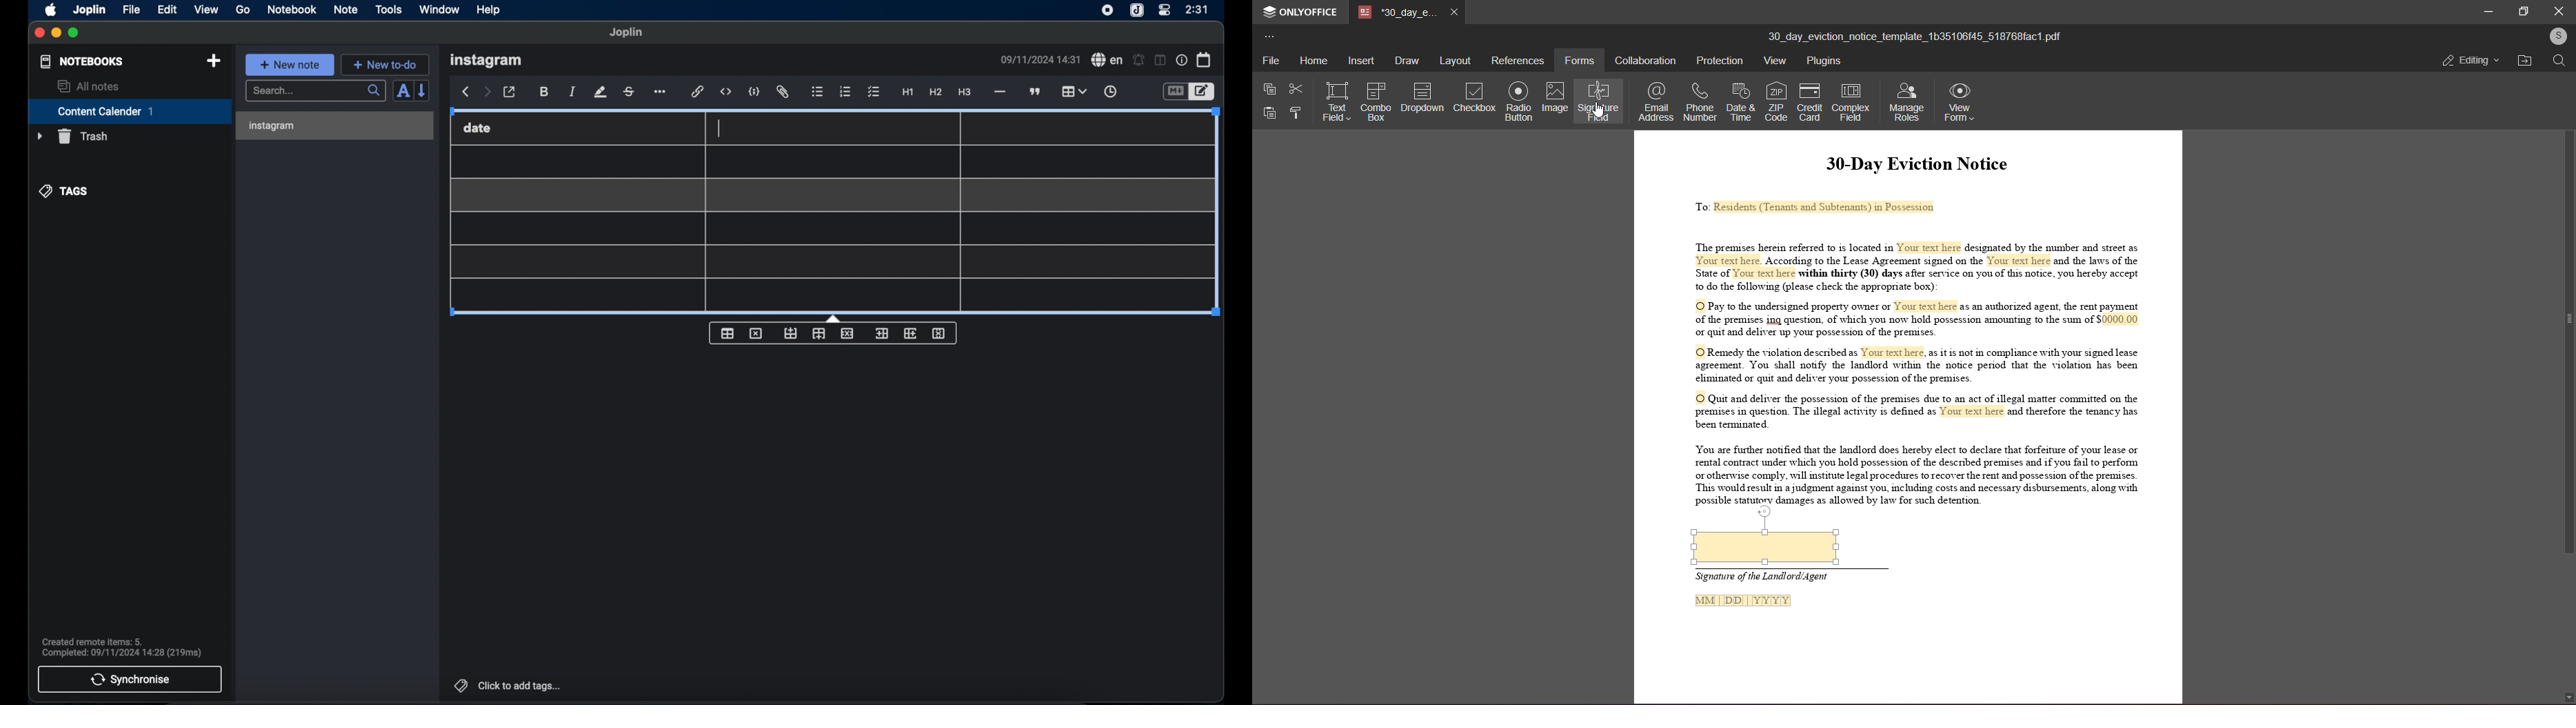 The image size is (2576, 728). Describe the element at coordinates (89, 10) in the screenshot. I see `joplin` at that location.